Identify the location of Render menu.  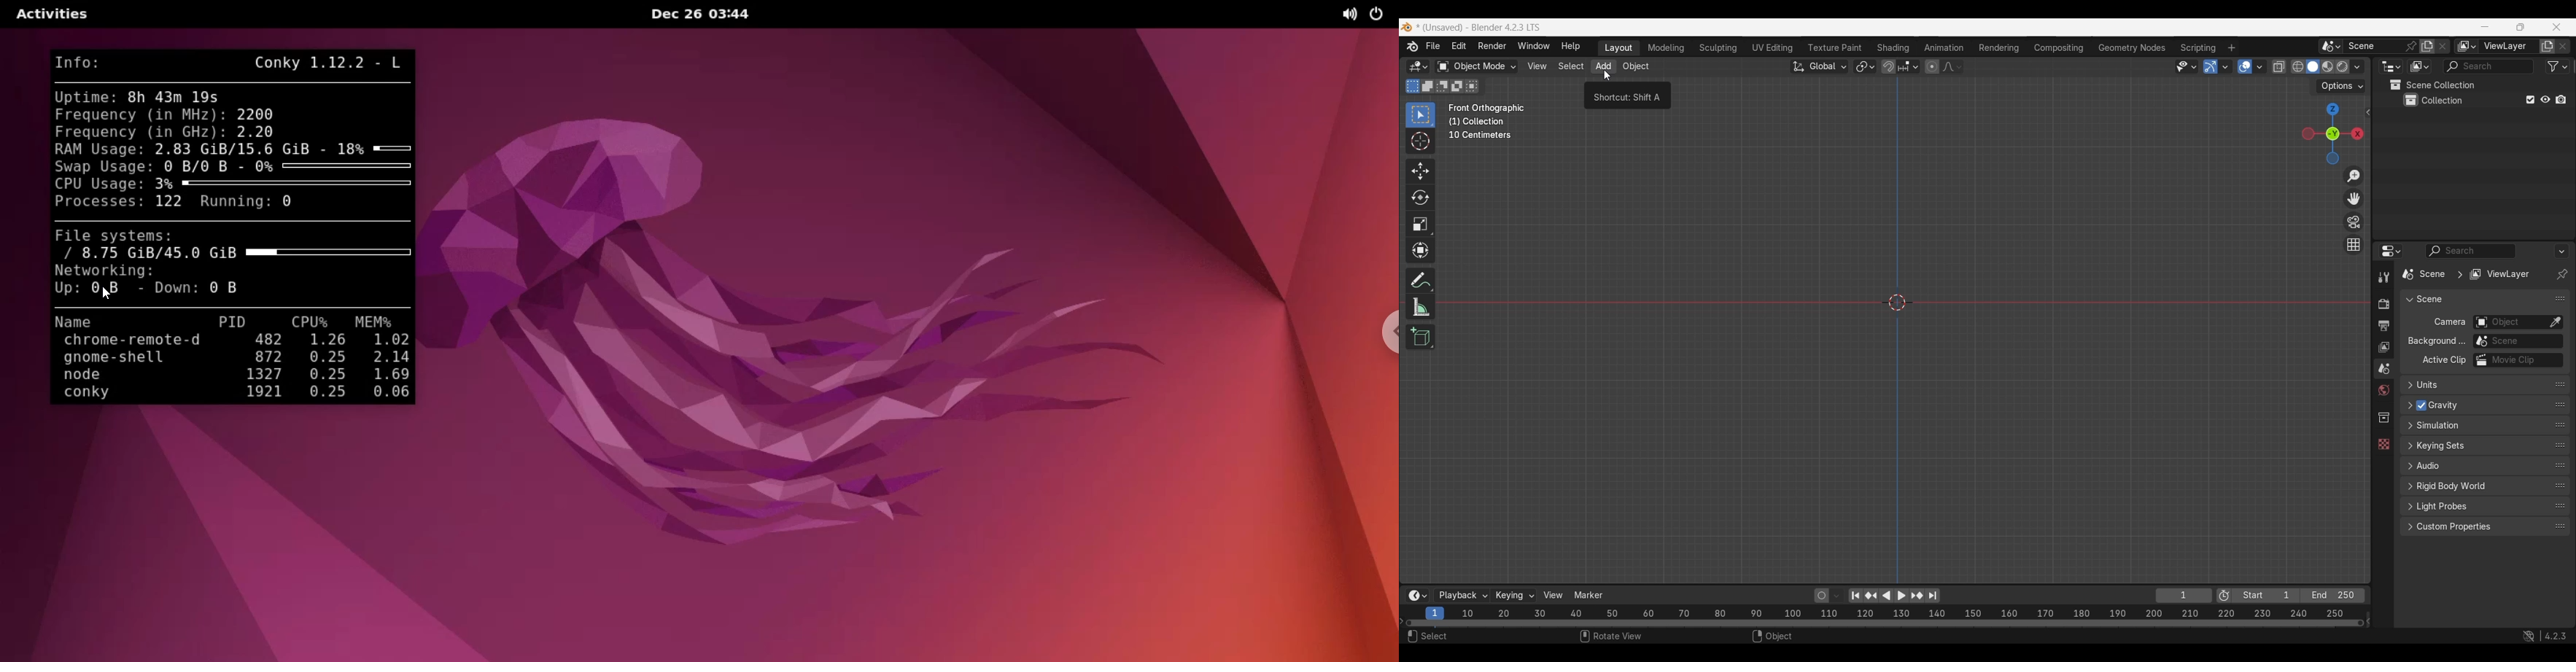
(1492, 47).